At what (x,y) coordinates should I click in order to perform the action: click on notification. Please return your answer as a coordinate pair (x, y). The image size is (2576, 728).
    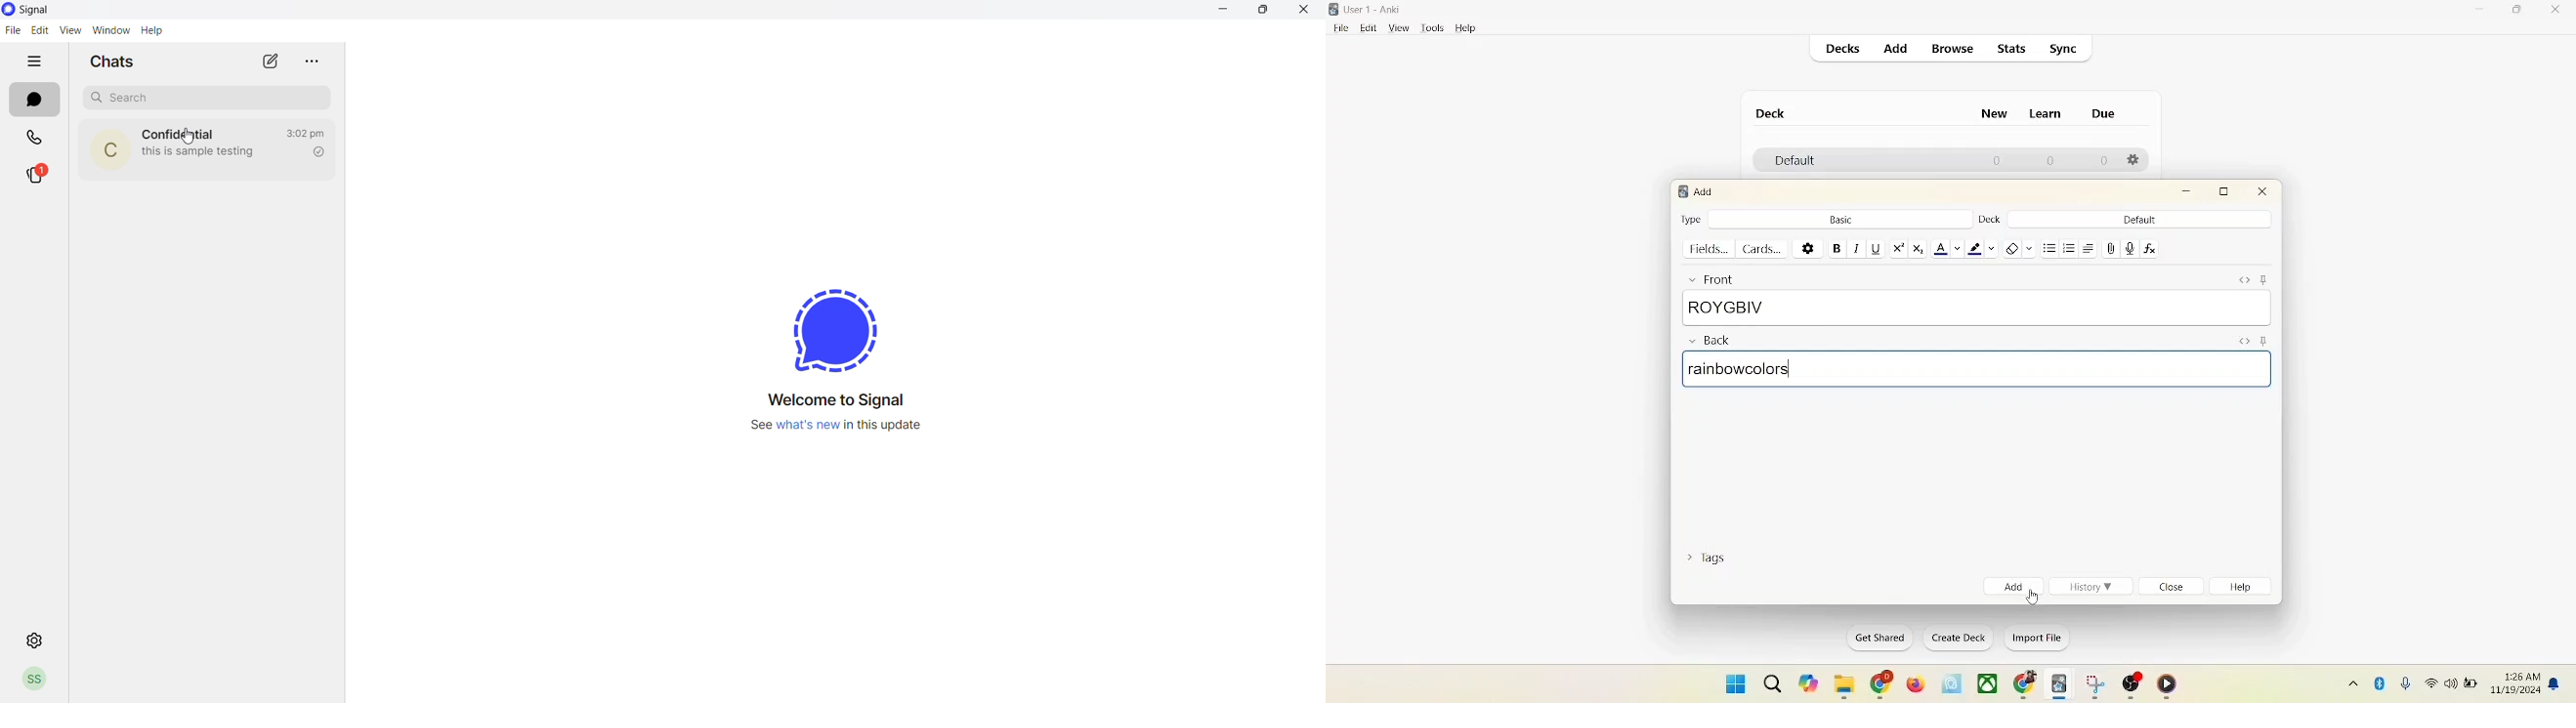
    Looking at the image, I should click on (2555, 683).